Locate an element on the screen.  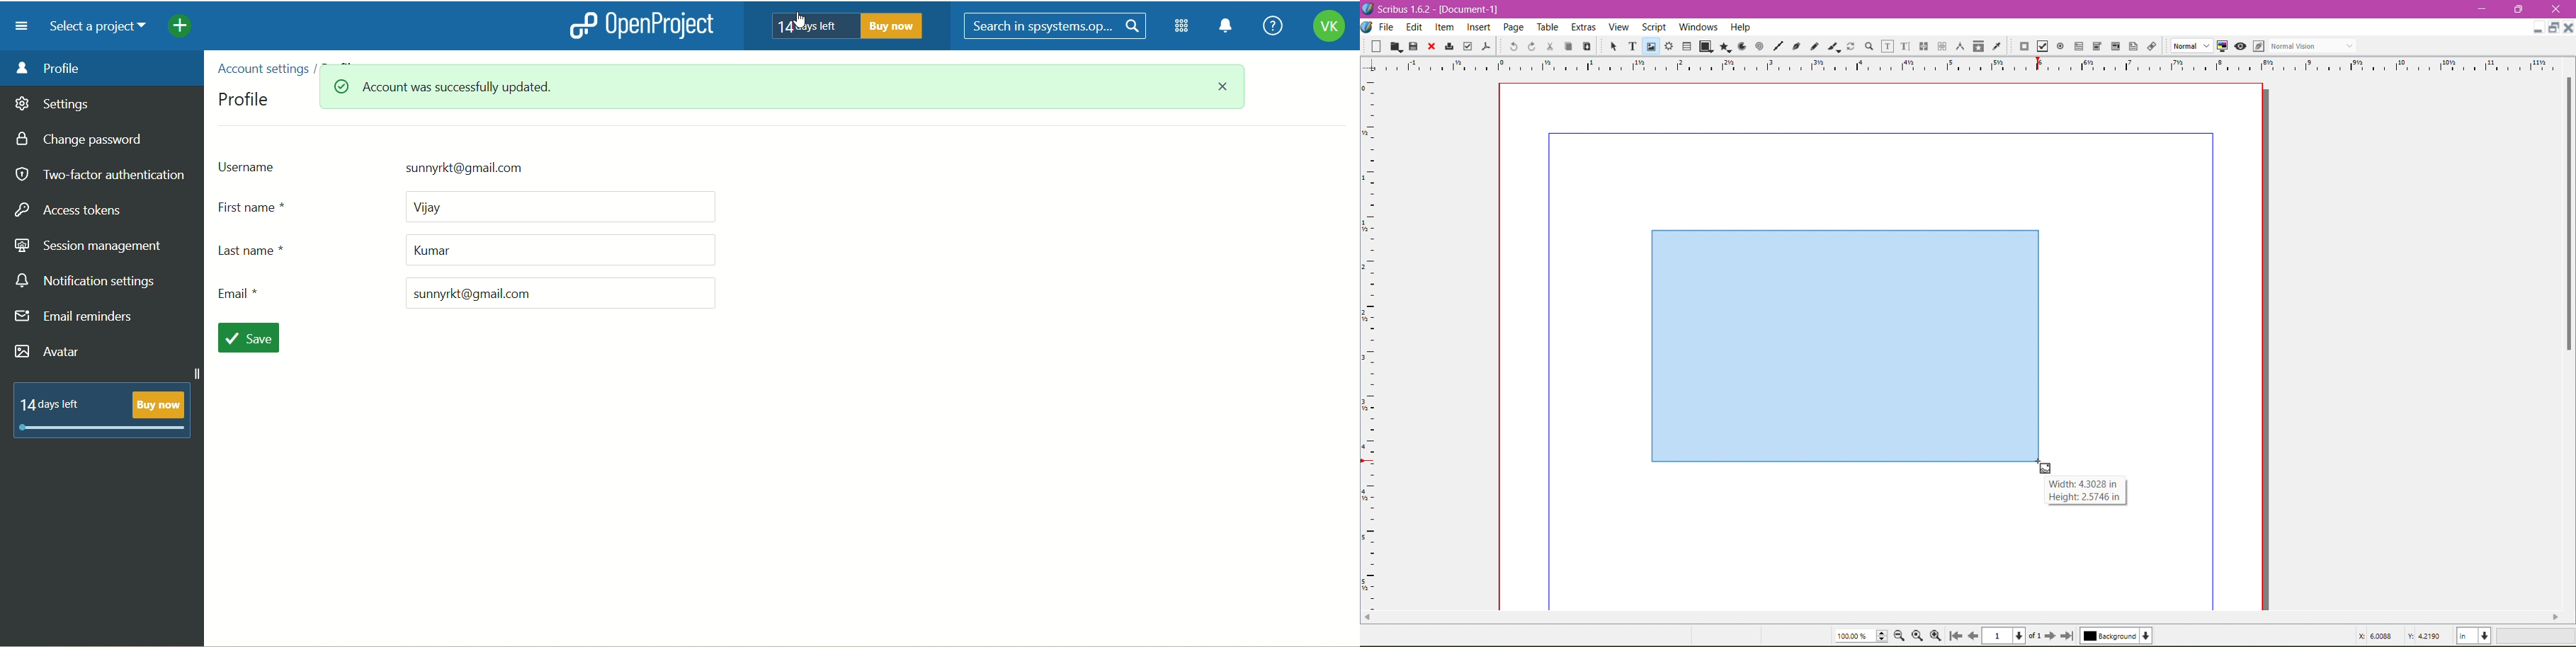
Zoom Level is located at coordinates (2537, 636).